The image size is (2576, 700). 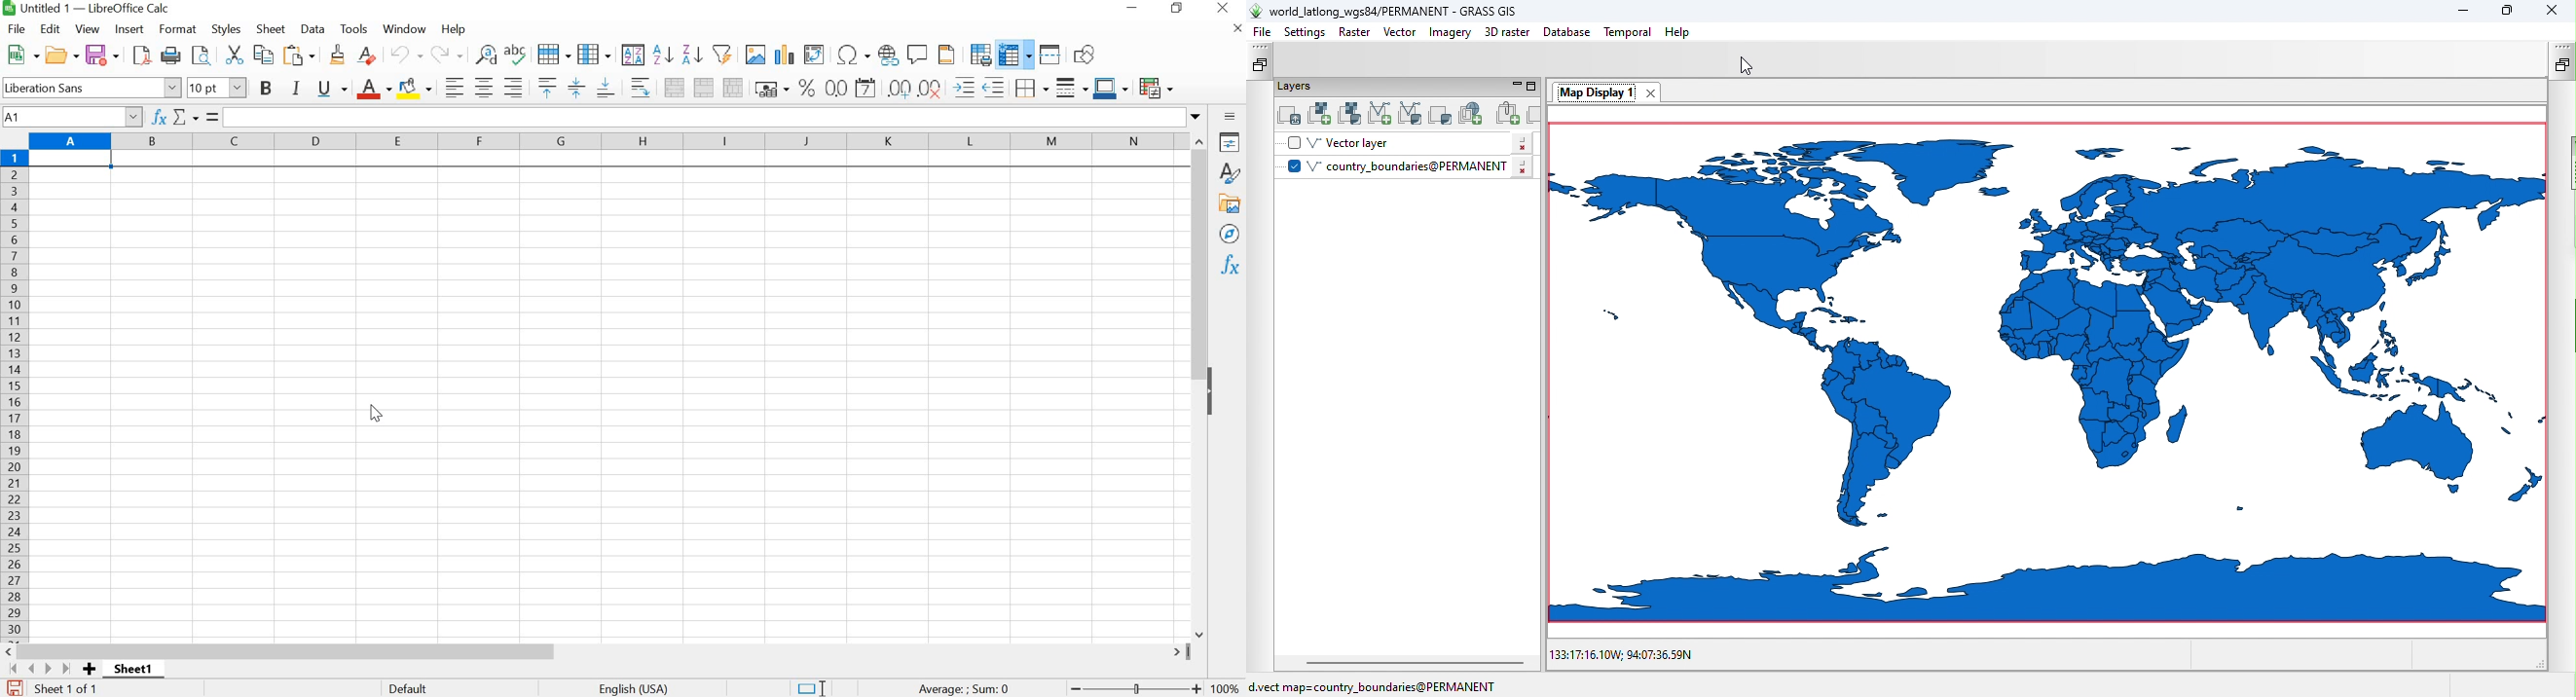 What do you see at coordinates (544, 87) in the screenshot?
I see `ALIGN TOP` at bounding box center [544, 87].